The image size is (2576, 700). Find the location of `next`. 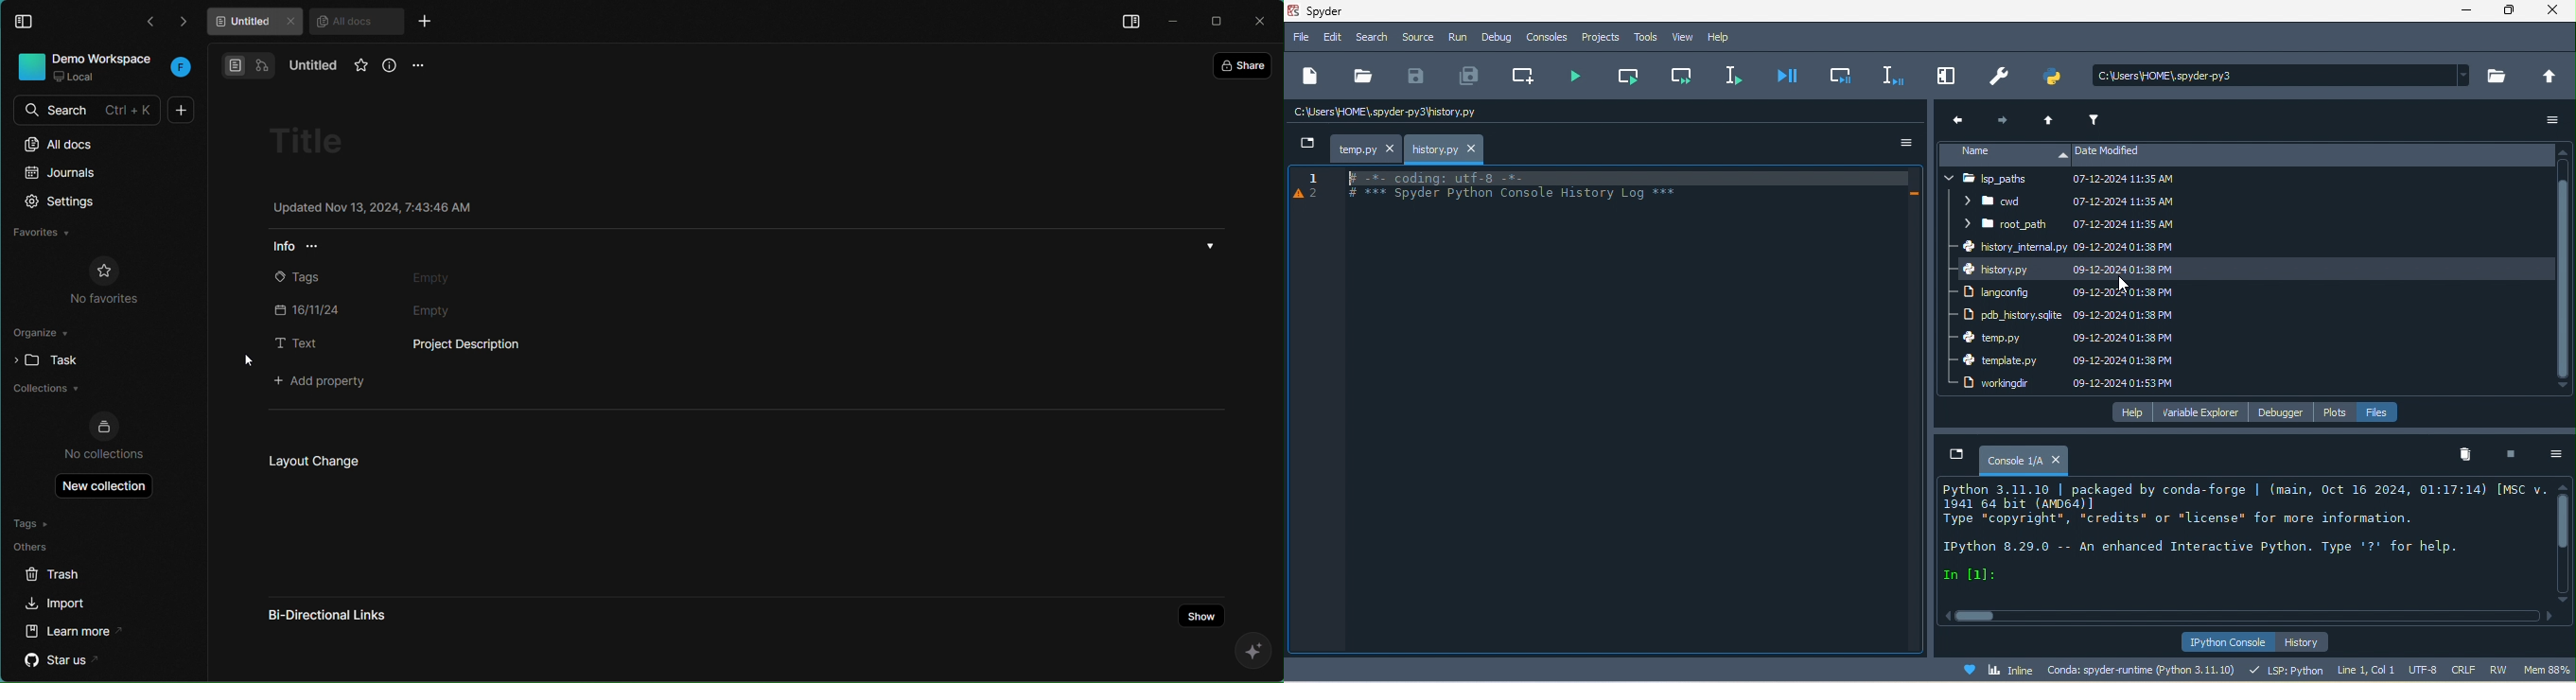

next is located at coordinates (1998, 120).